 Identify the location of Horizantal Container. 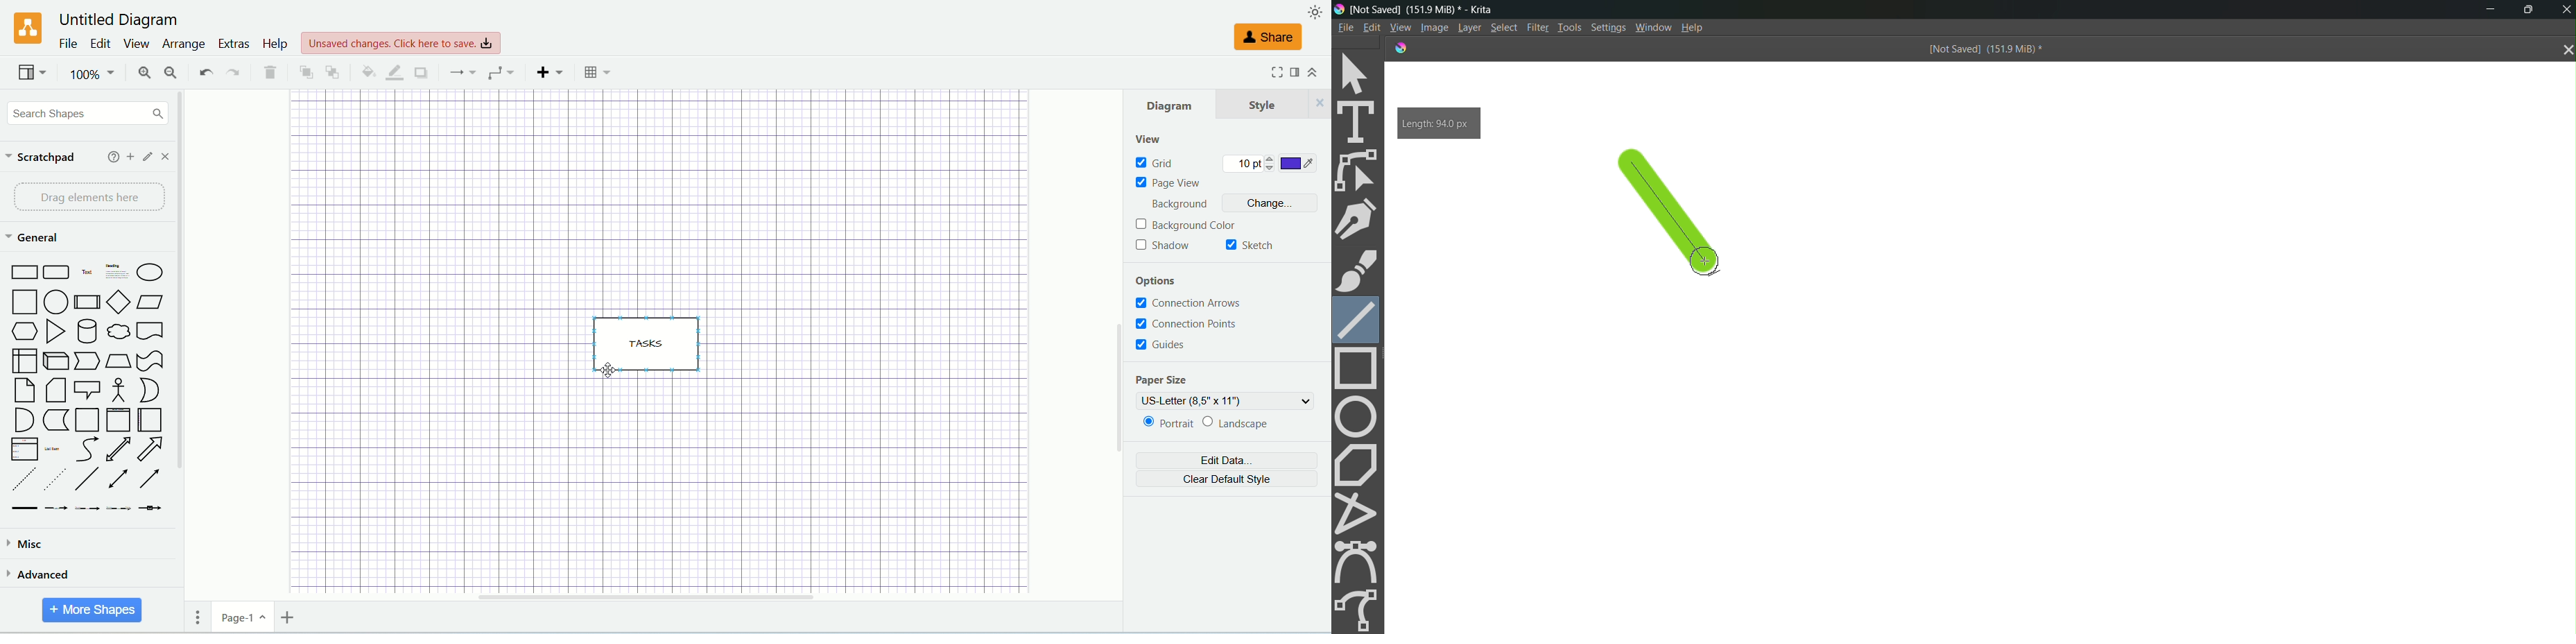
(150, 420).